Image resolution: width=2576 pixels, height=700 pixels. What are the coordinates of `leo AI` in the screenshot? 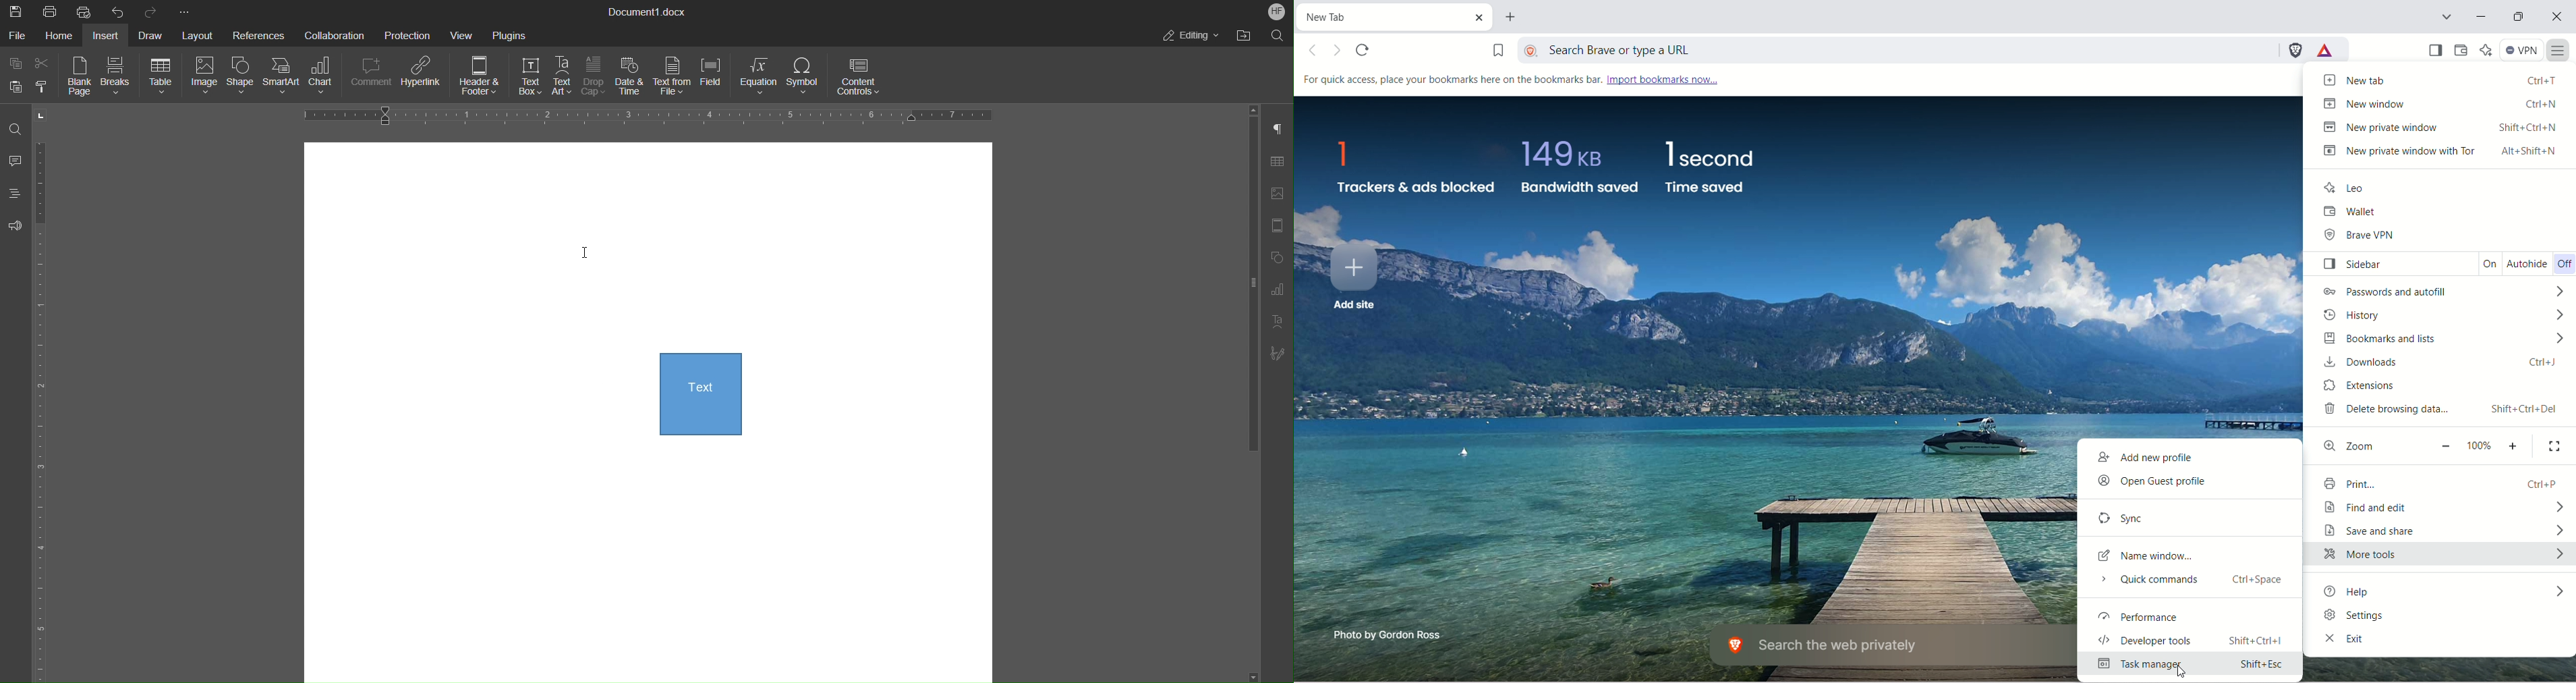 It's located at (2486, 49).